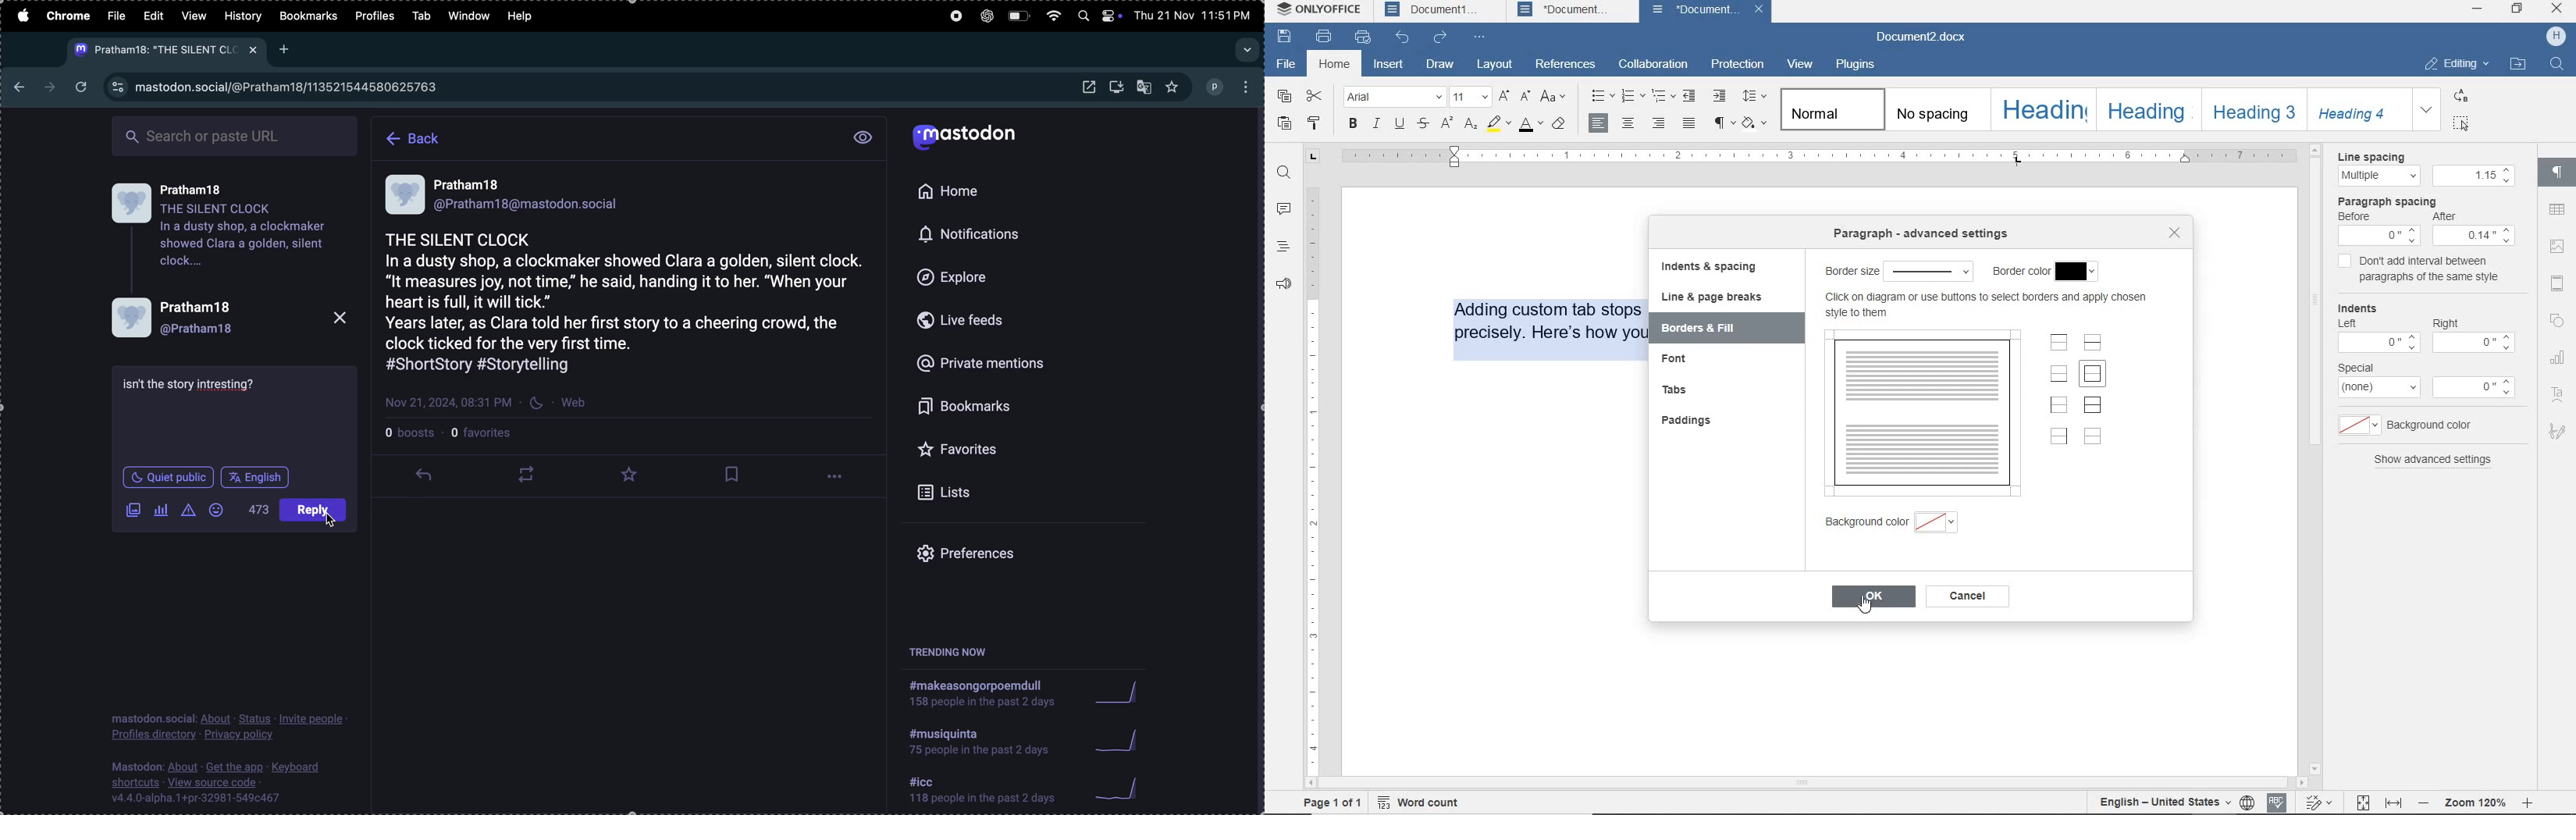 The height and width of the screenshot is (840, 2576). Describe the element at coordinates (1692, 10) in the screenshot. I see `Document` at that location.